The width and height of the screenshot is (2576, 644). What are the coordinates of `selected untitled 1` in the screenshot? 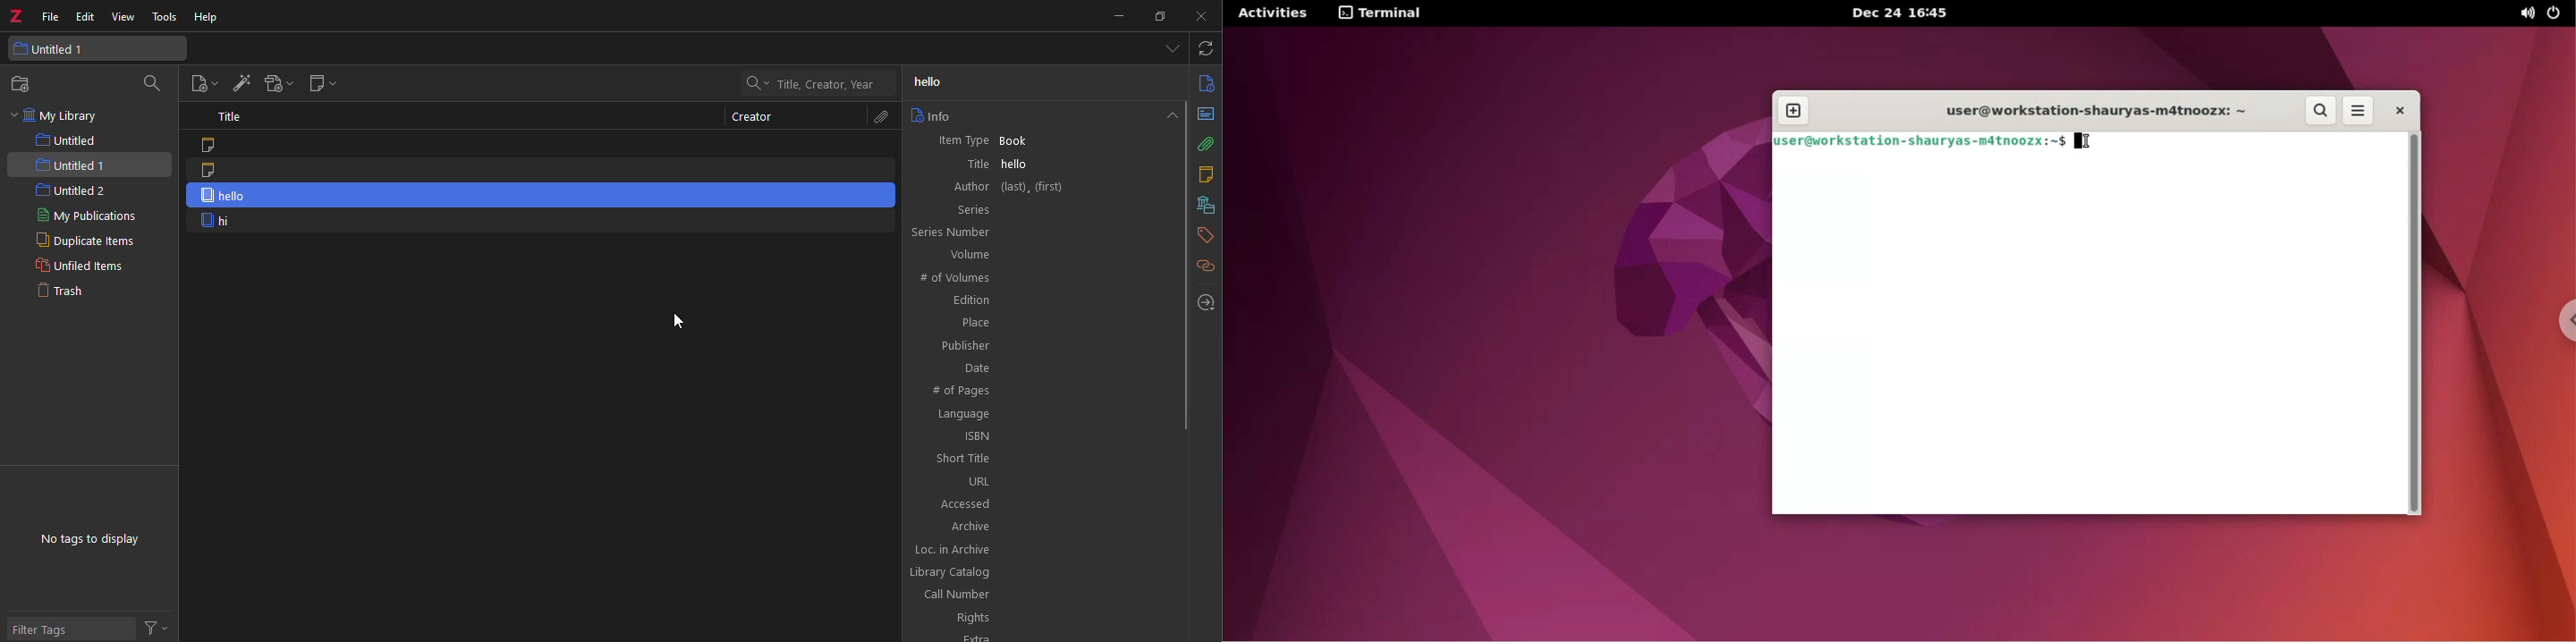 It's located at (89, 165).